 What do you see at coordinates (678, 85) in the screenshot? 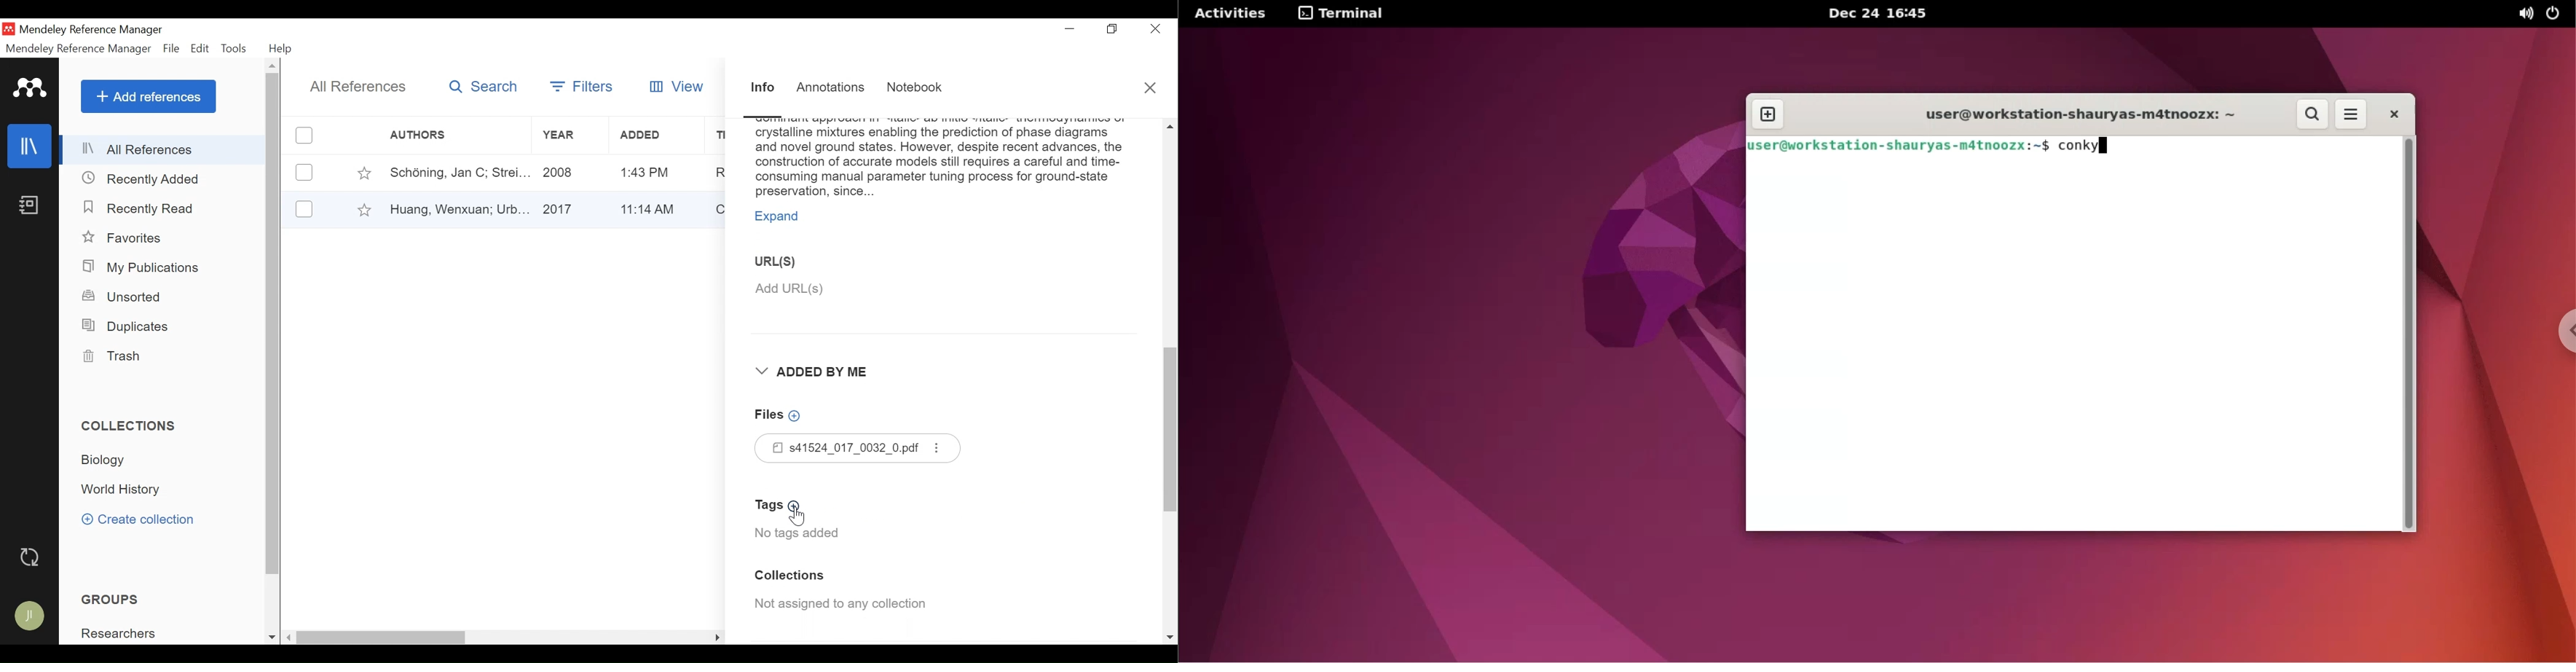
I see `View` at bounding box center [678, 85].